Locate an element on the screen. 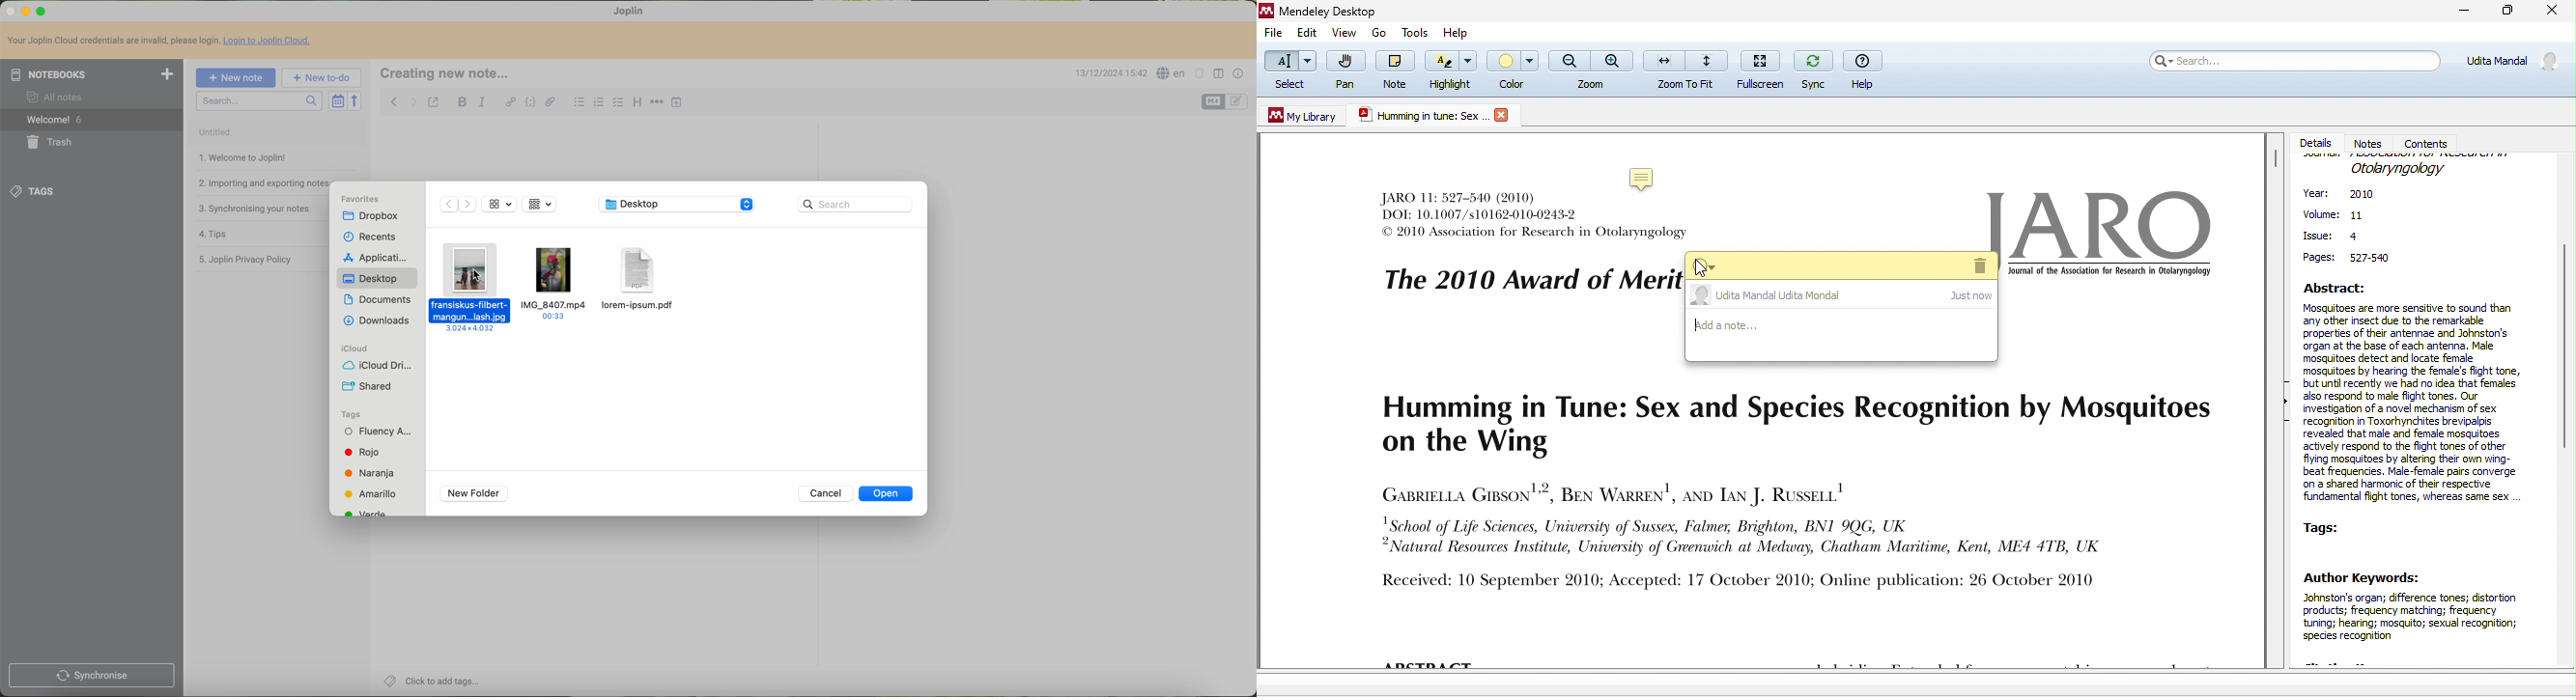 The height and width of the screenshot is (700, 2576). toggle editors is located at coordinates (1239, 103).